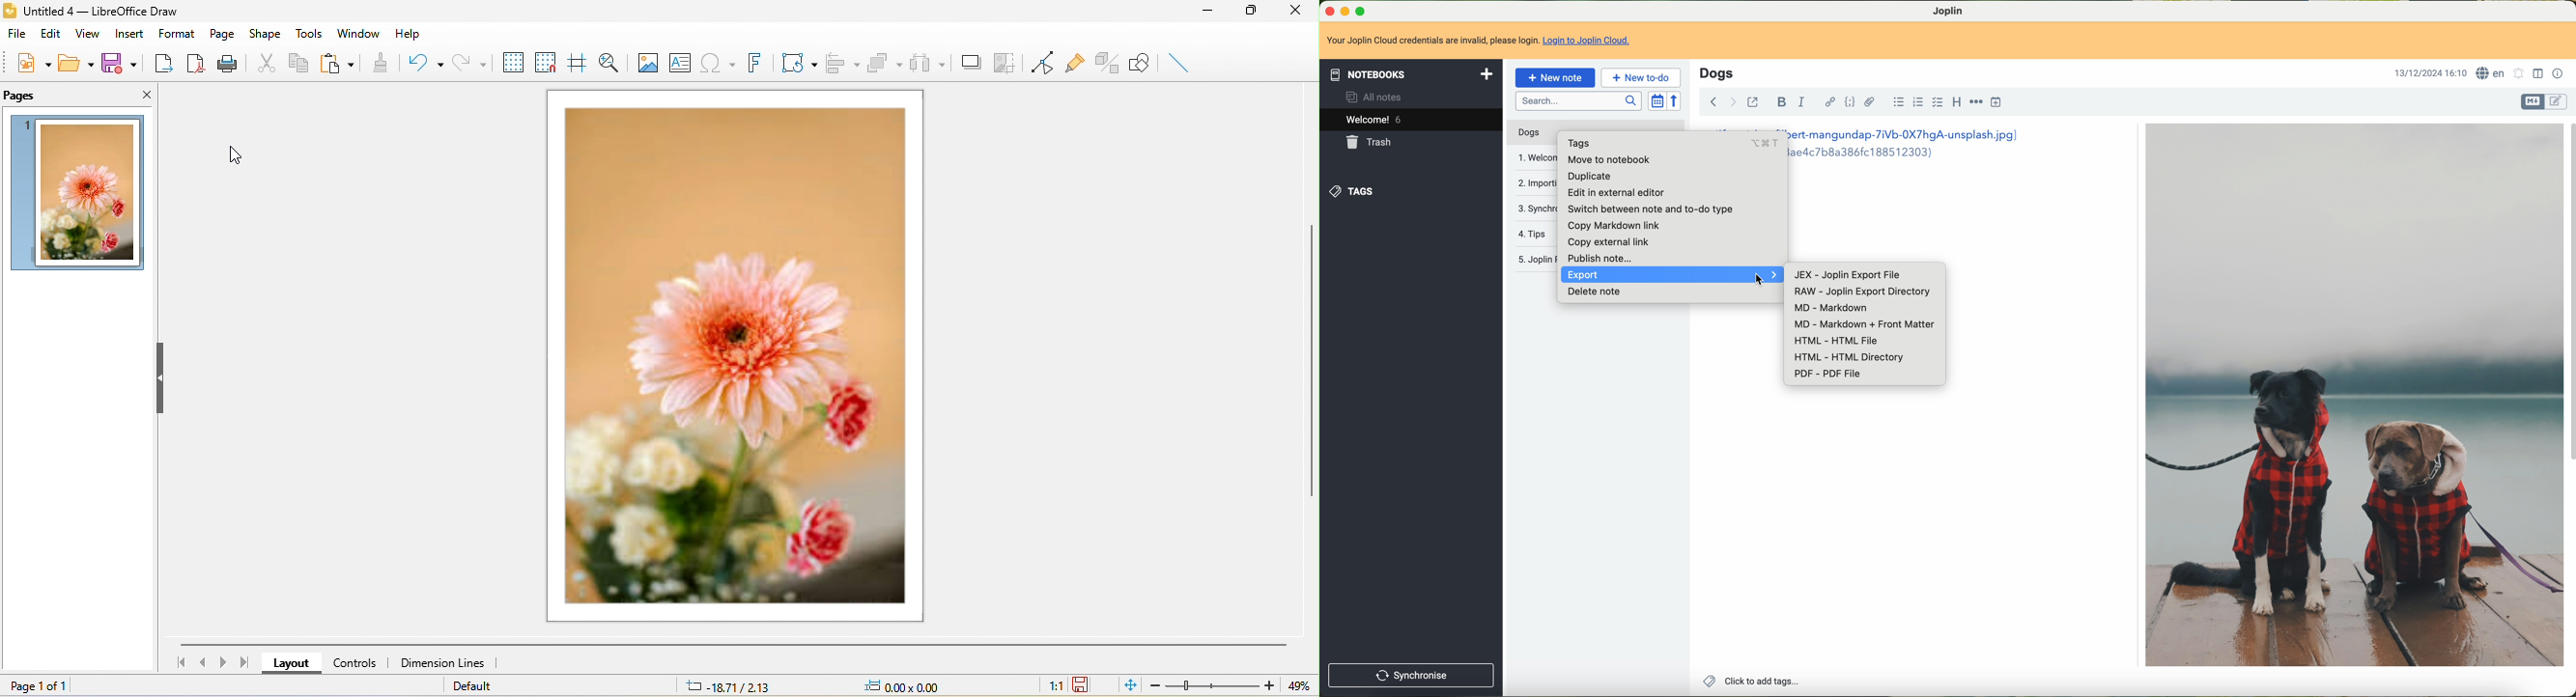 Image resolution: width=2576 pixels, height=700 pixels. I want to click on toggle editor layout, so click(2538, 73).